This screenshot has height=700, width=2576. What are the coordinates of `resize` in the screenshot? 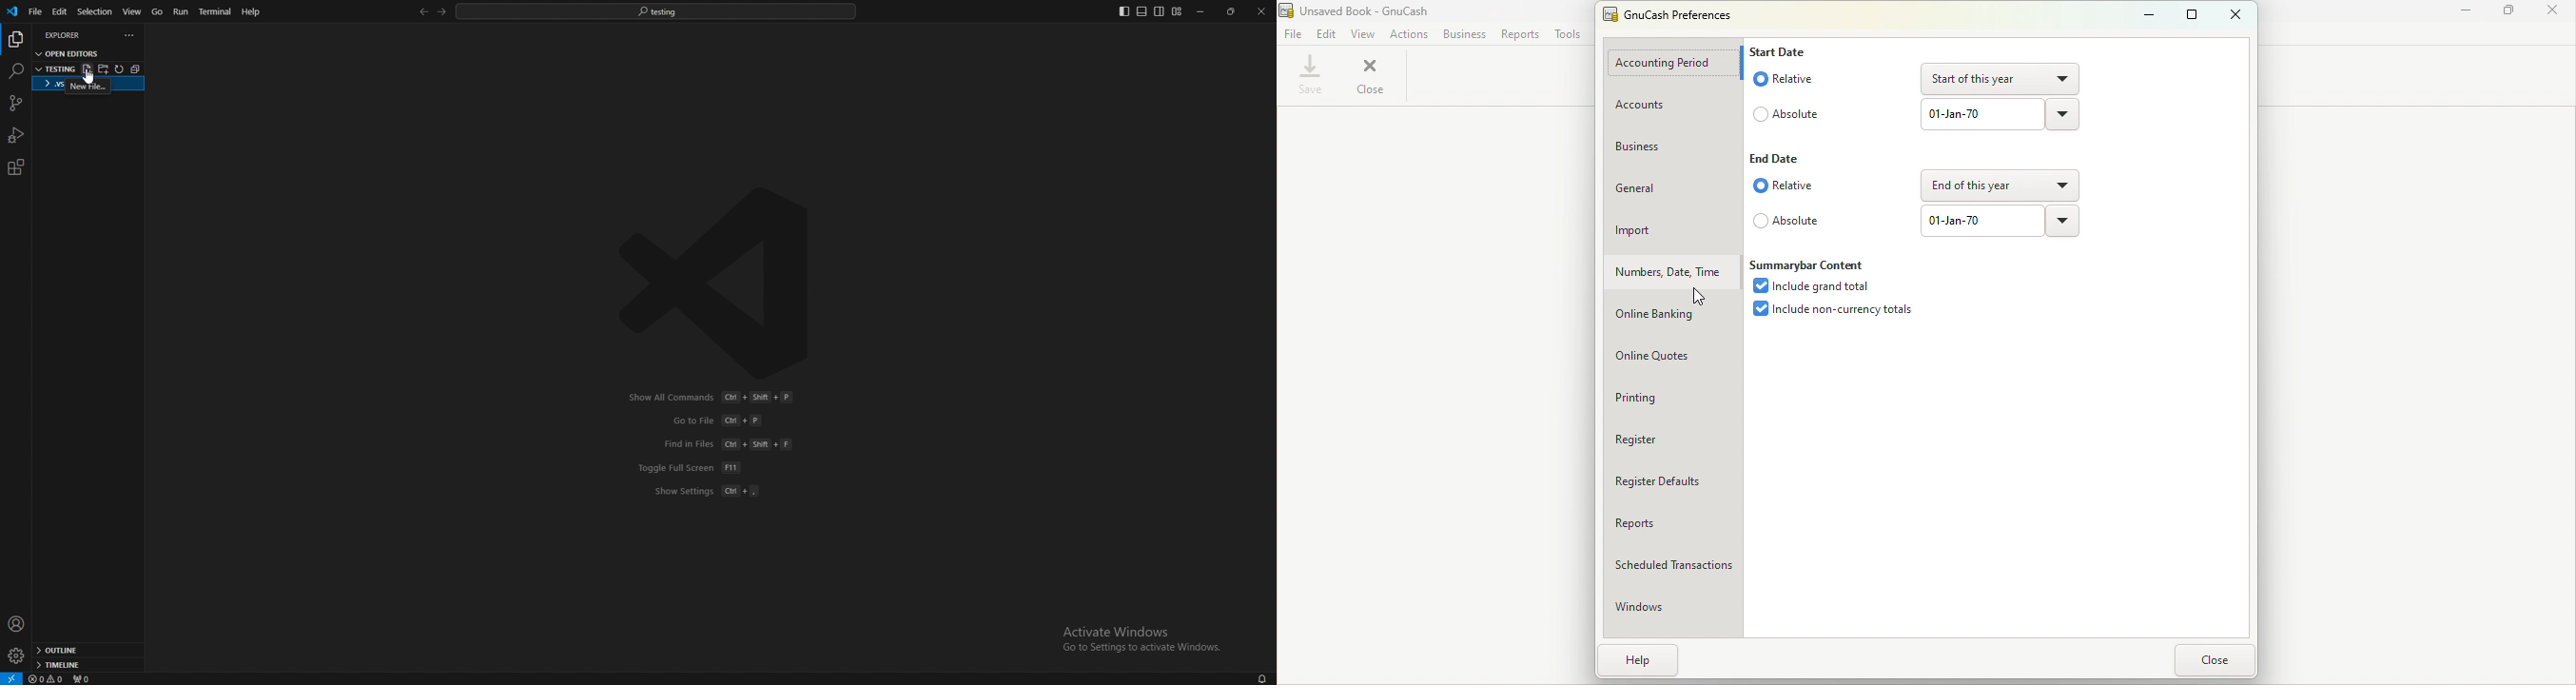 It's located at (1232, 12).